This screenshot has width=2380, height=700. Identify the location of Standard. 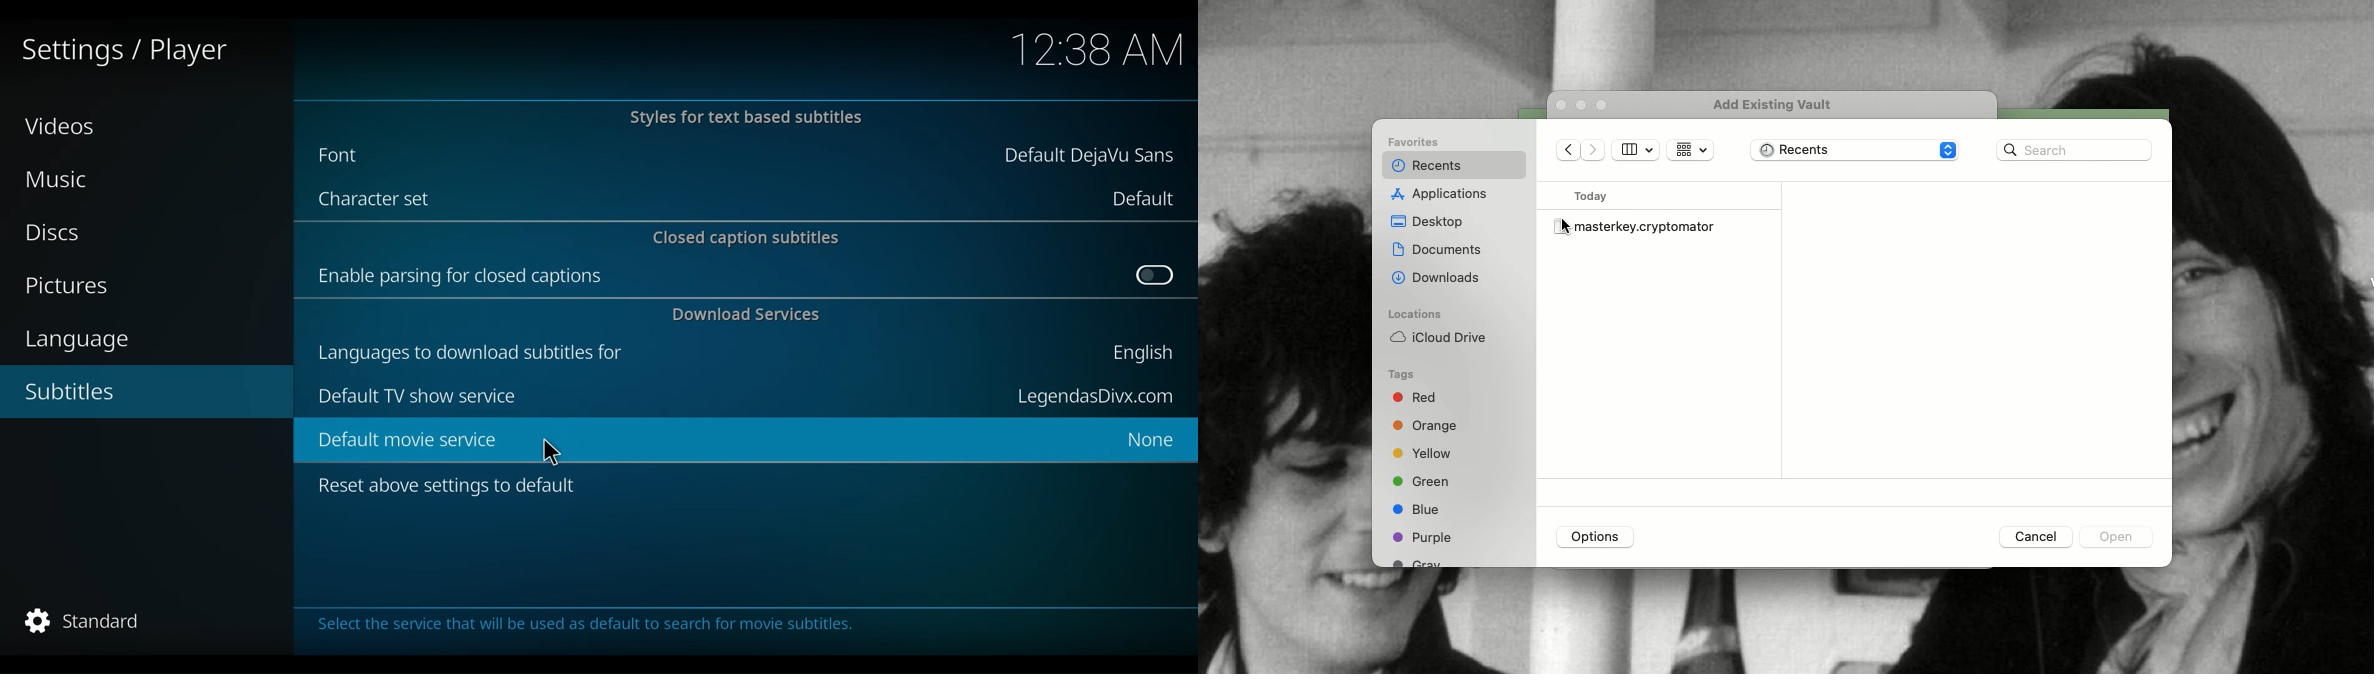
(80, 623).